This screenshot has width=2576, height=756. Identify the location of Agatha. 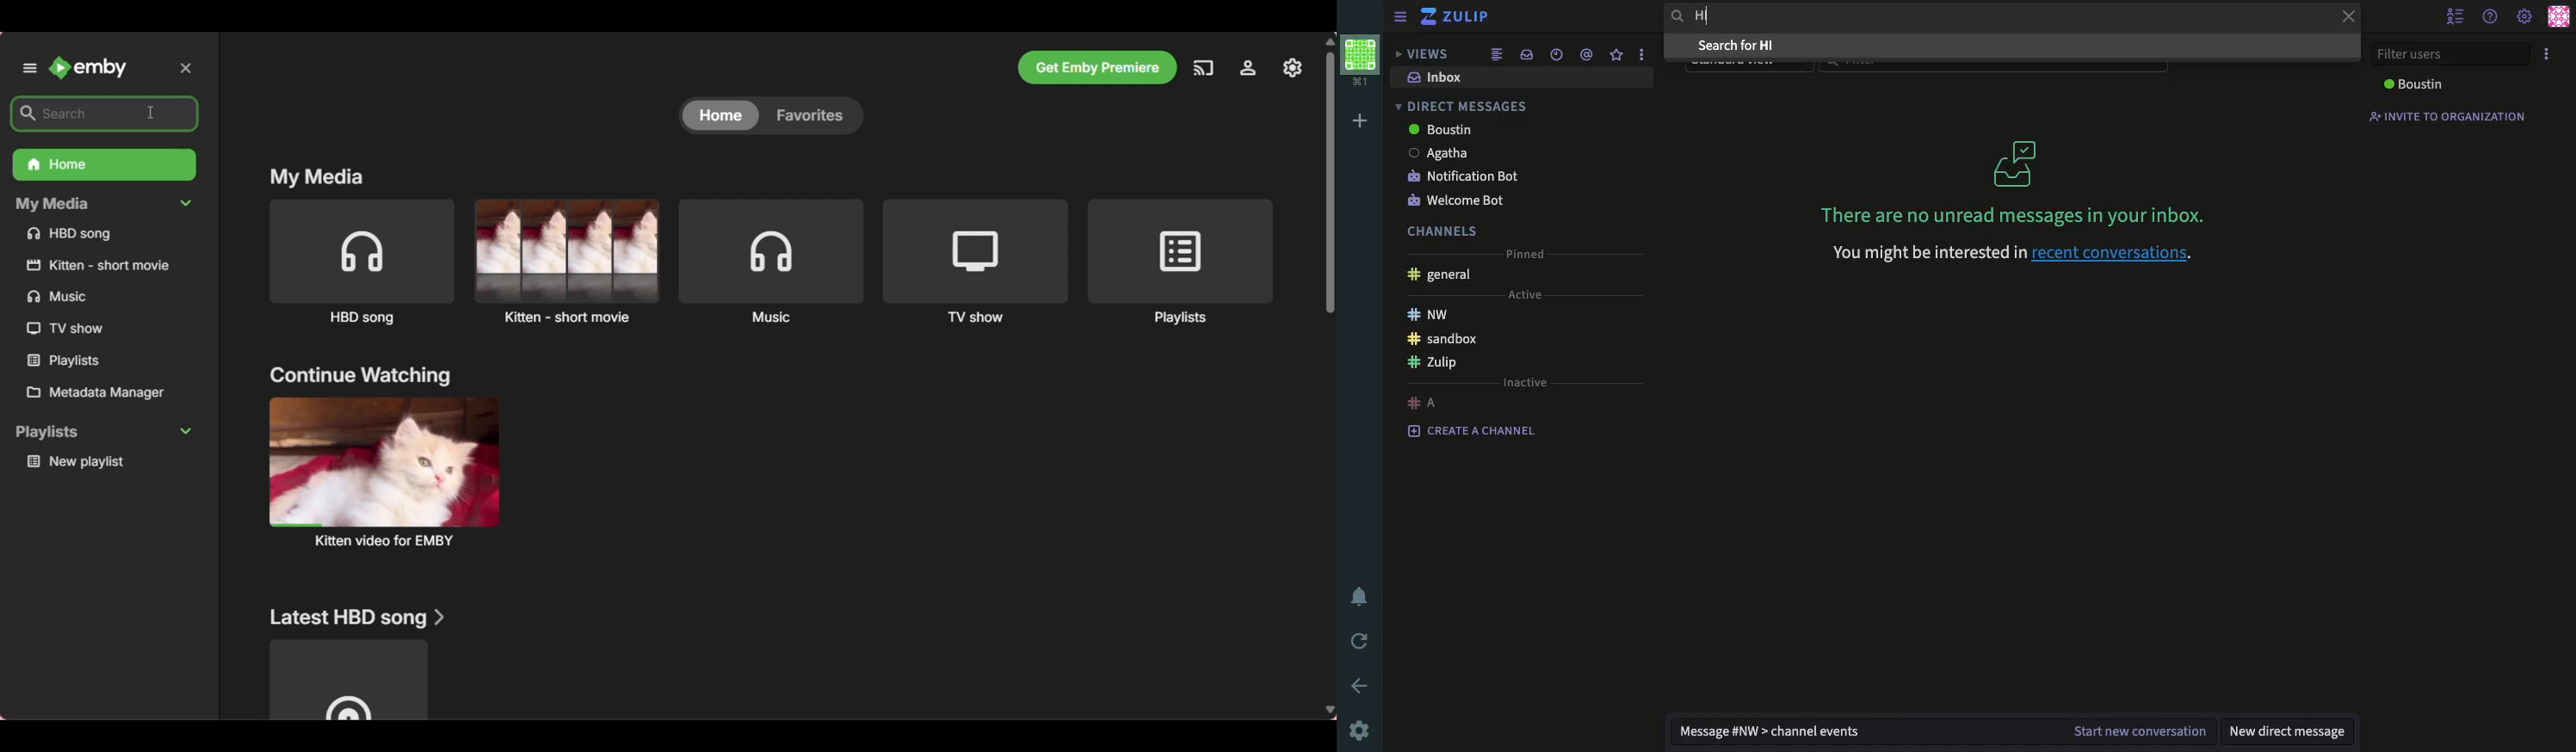
(1439, 154).